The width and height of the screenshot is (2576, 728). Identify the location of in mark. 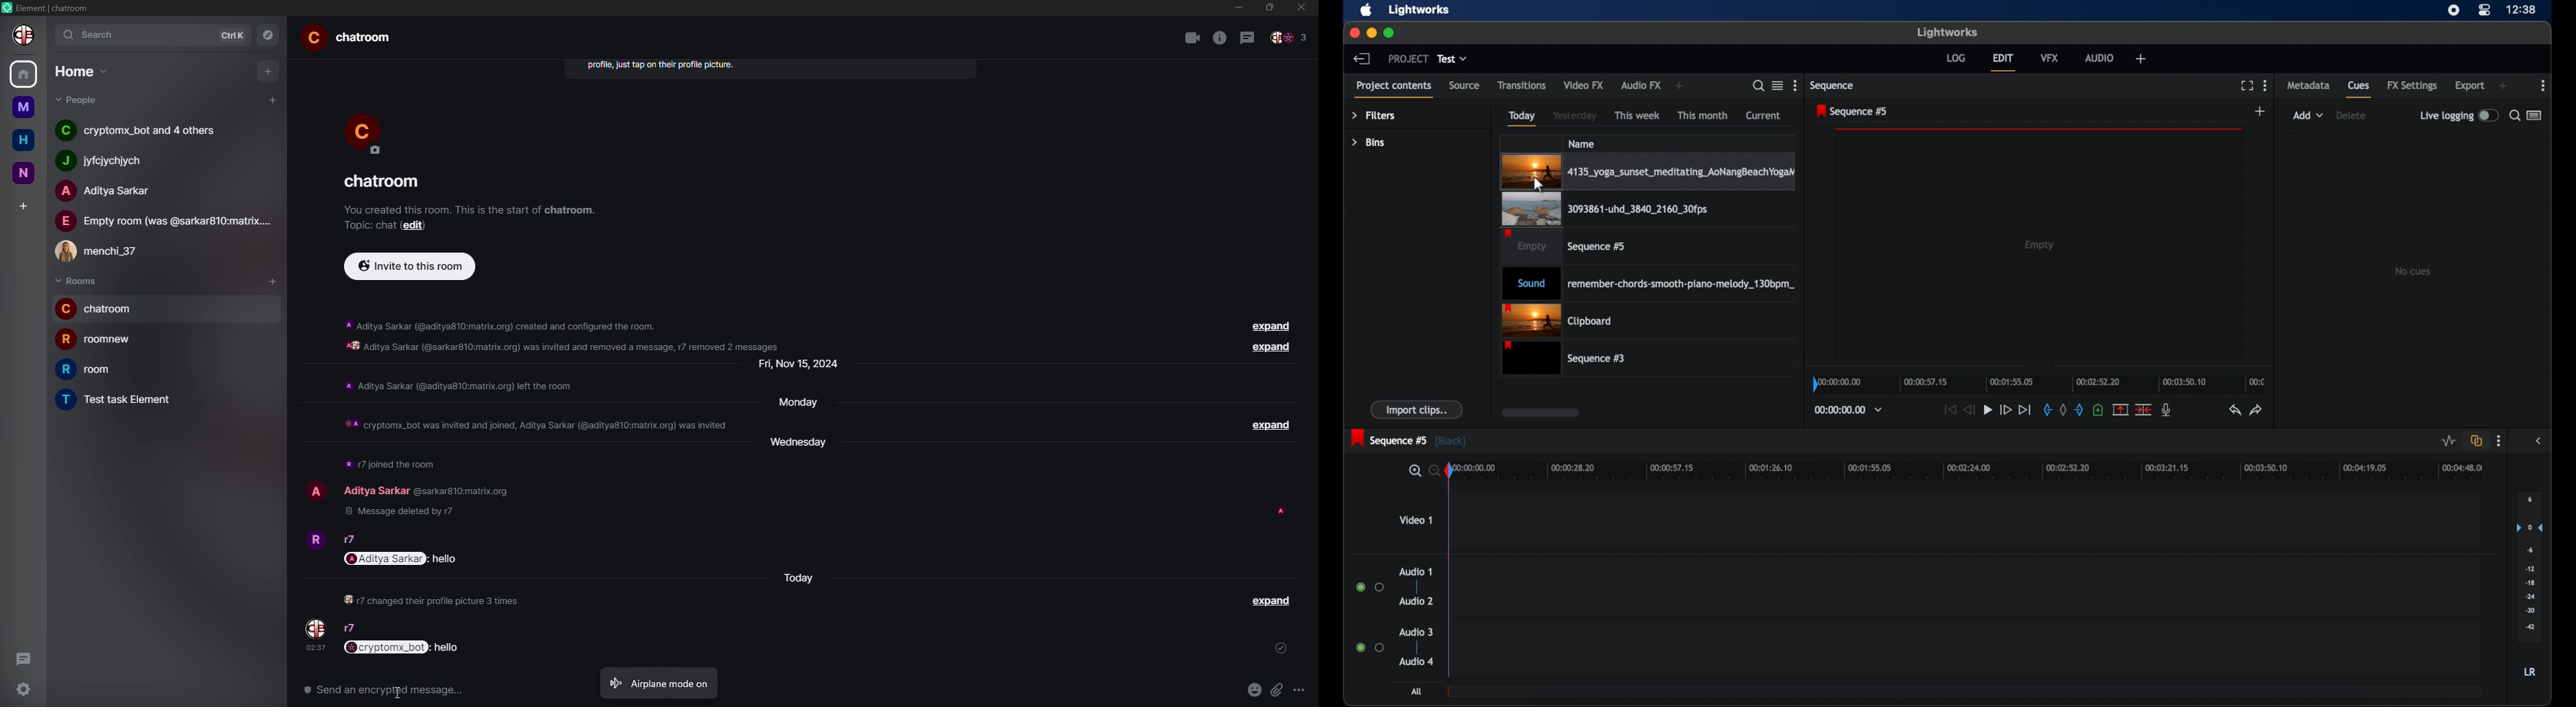
(2046, 410).